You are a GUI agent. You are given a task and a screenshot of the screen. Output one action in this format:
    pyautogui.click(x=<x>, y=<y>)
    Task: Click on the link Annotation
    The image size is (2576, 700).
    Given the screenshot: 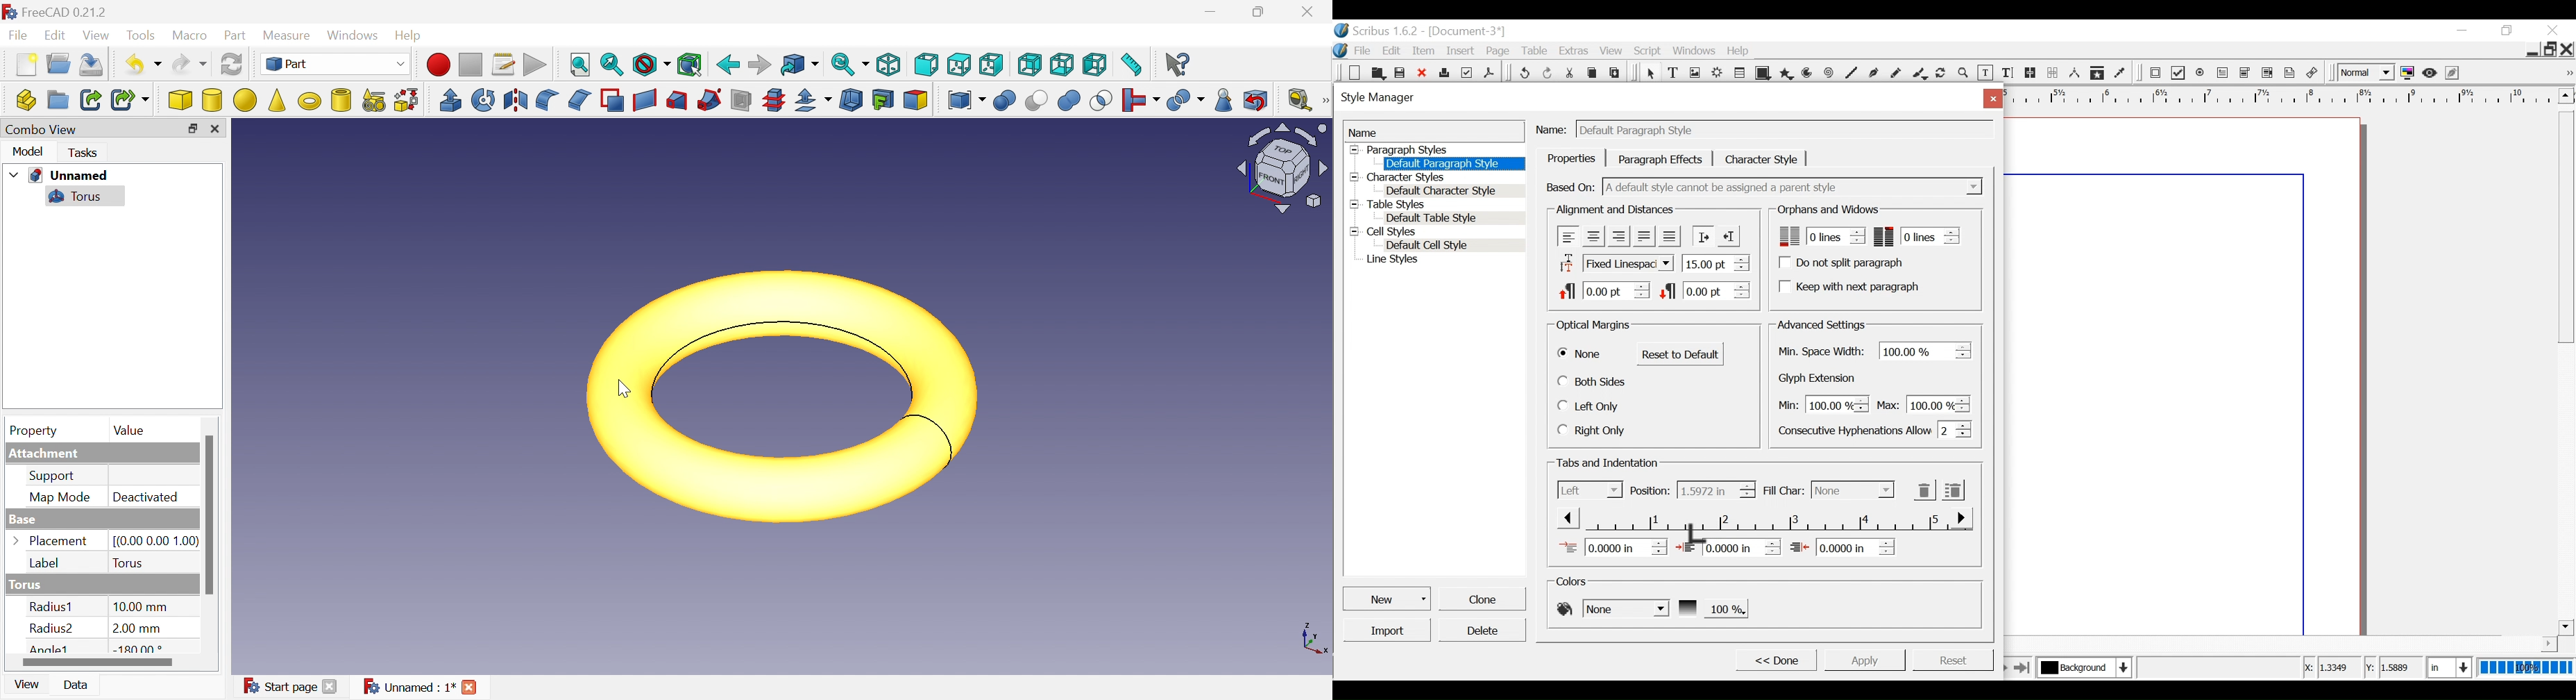 What is the action you would take?
    pyautogui.click(x=2312, y=73)
    